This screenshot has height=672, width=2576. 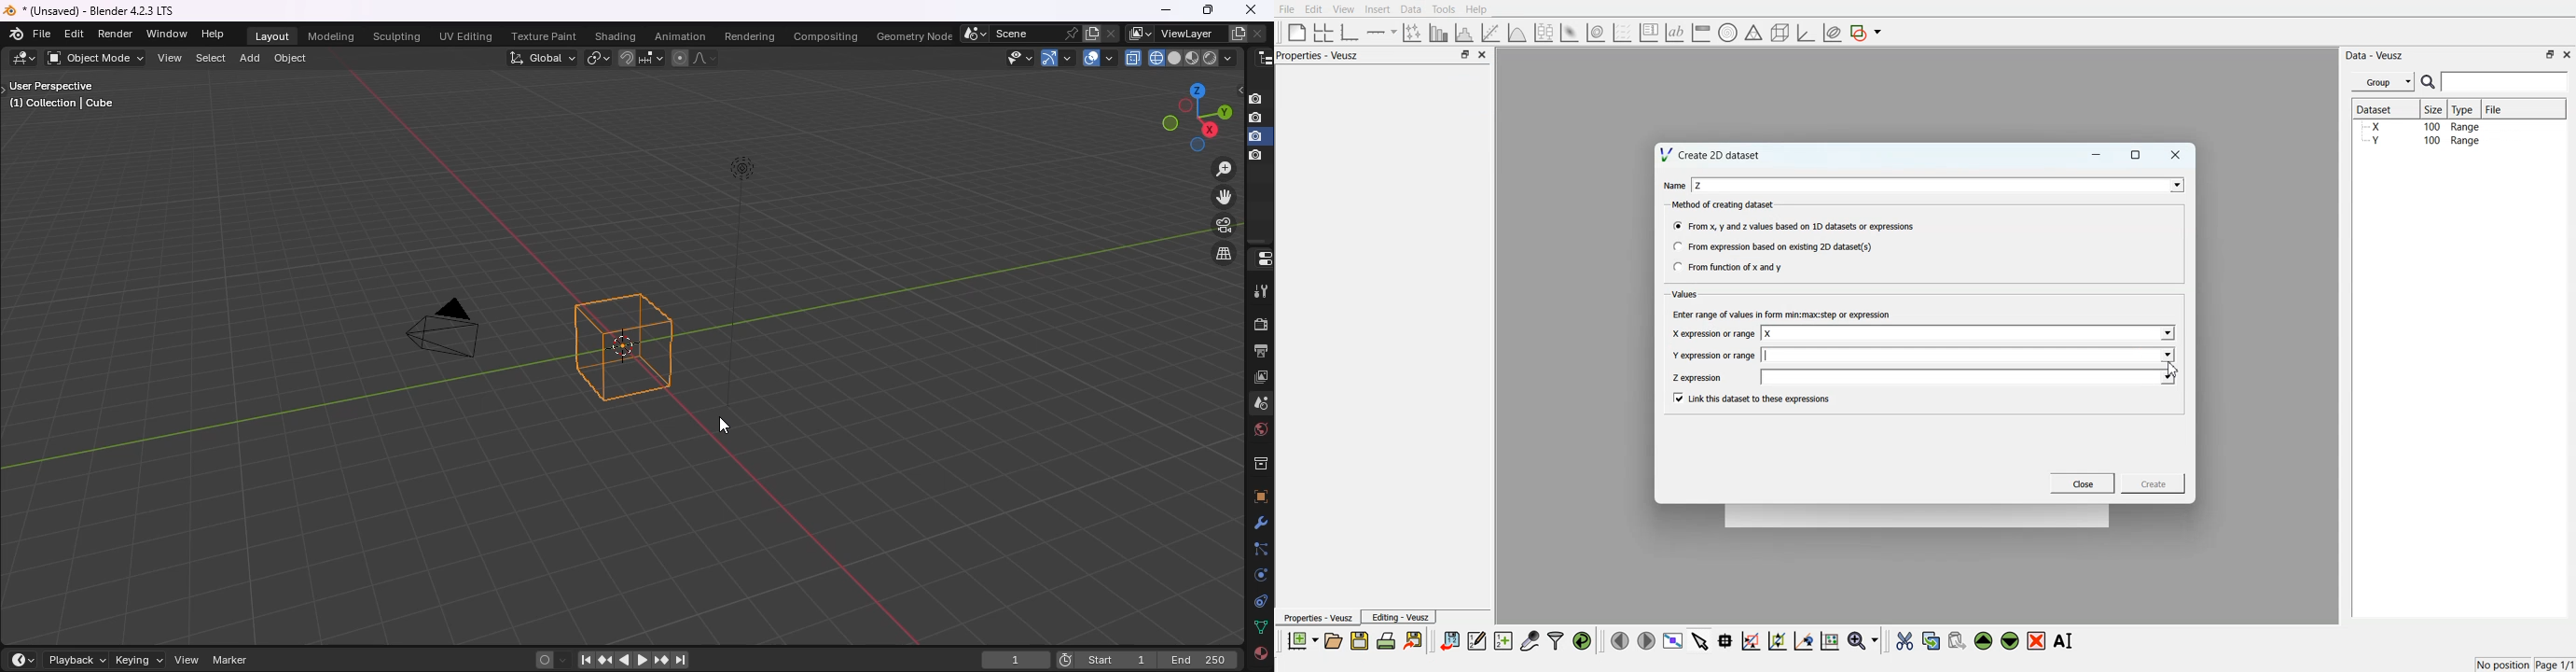 I want to click on Image color bar, so click(x=1701, y=32).